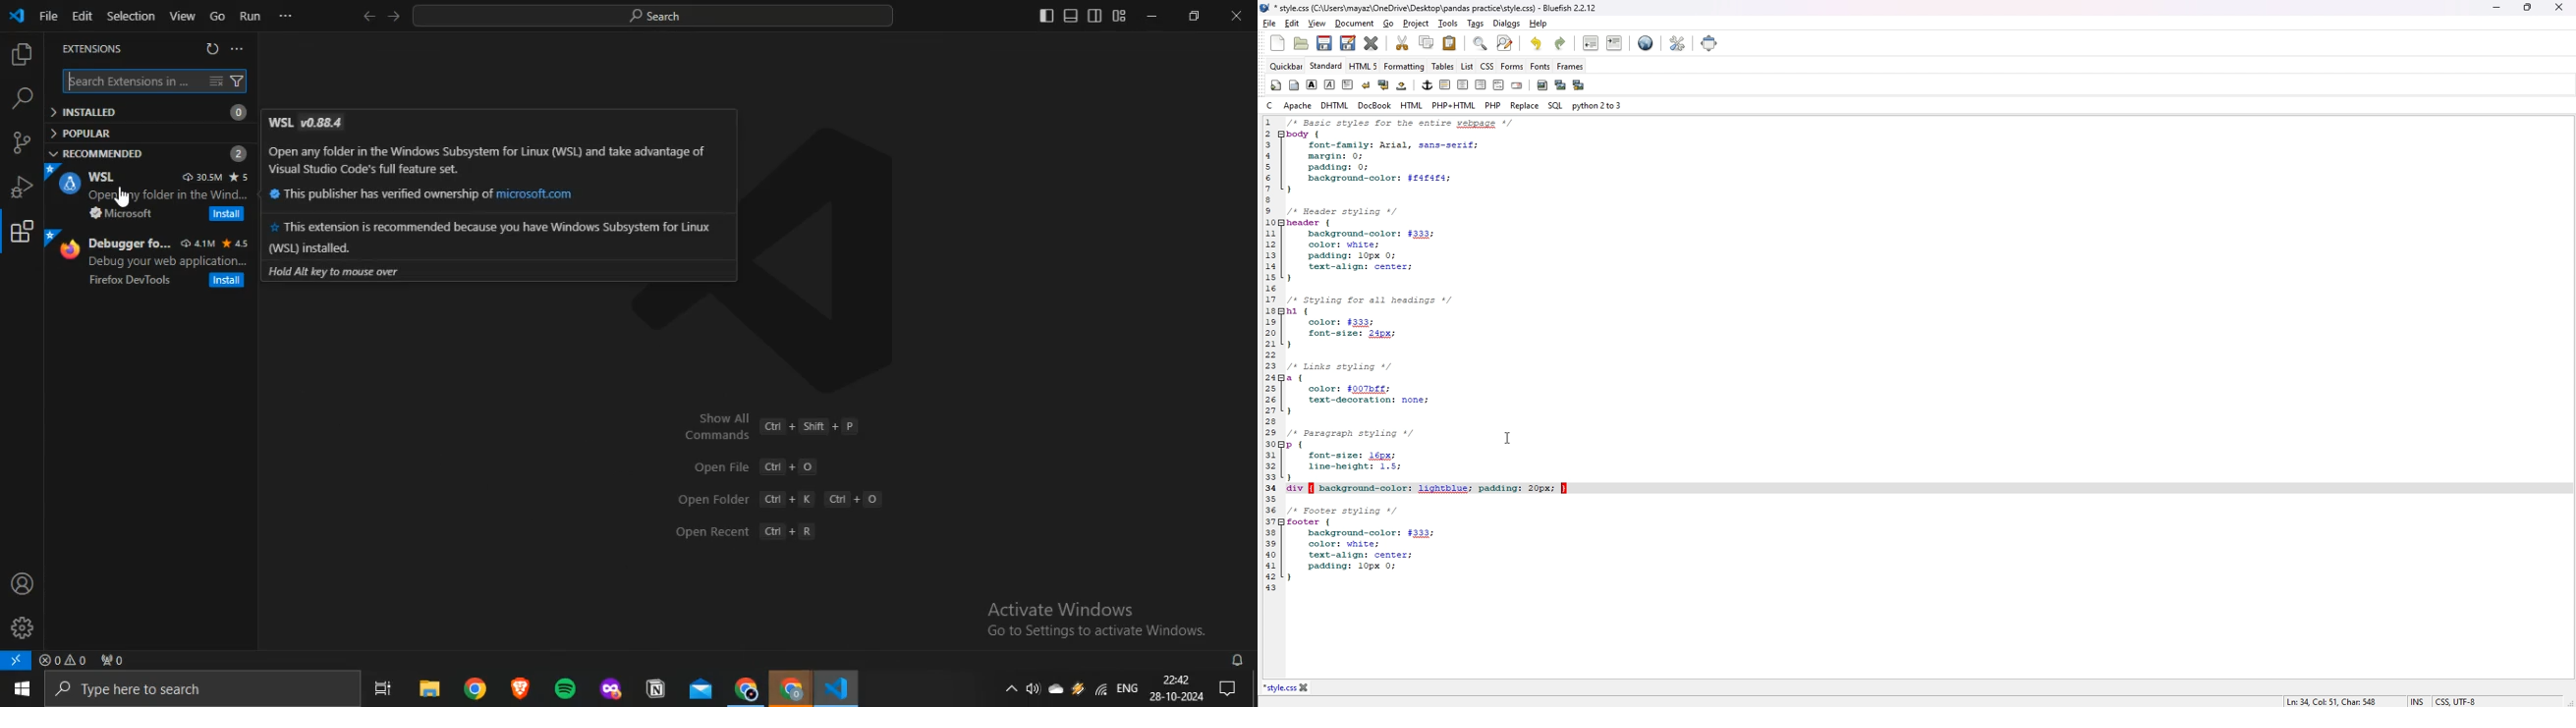  What do you see at coordinates (380, 193) in the screenshot?
I see `This publisher has verified ownership of` at bounding box center [380, 193].